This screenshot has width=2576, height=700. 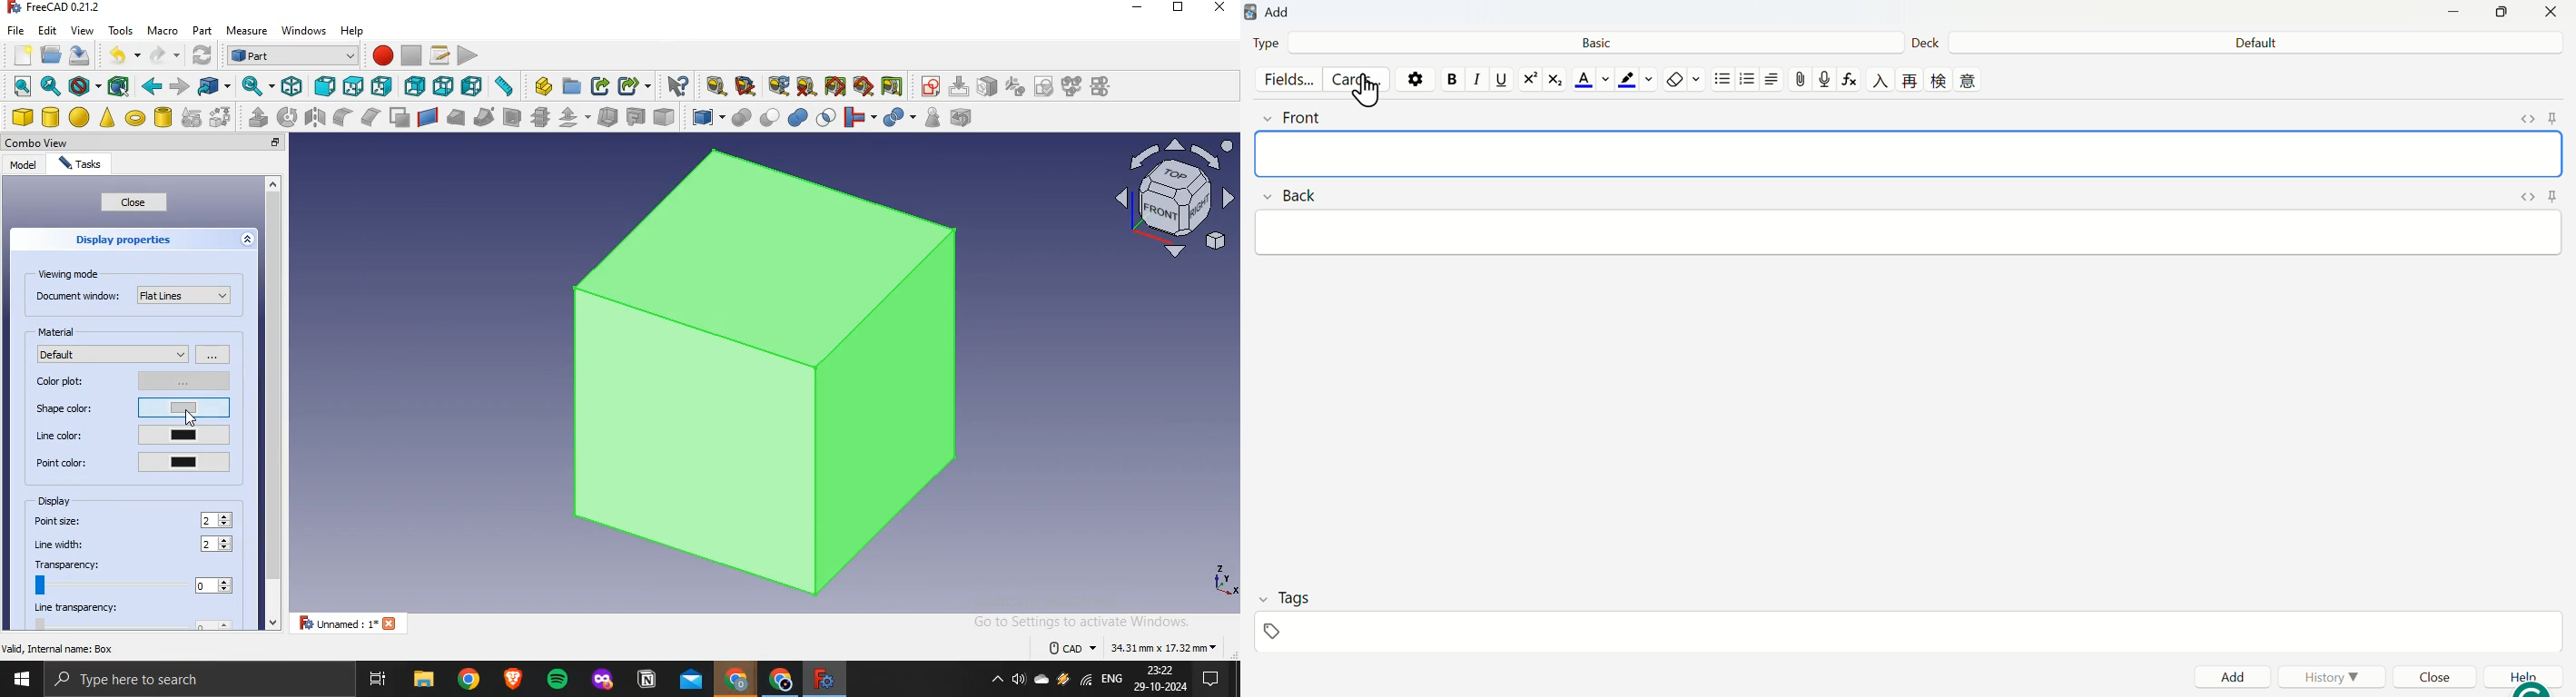 What do you see at coordinates (1928, 42) in the screenshot?
I see `Deck` at bounding box center [1928, 42].